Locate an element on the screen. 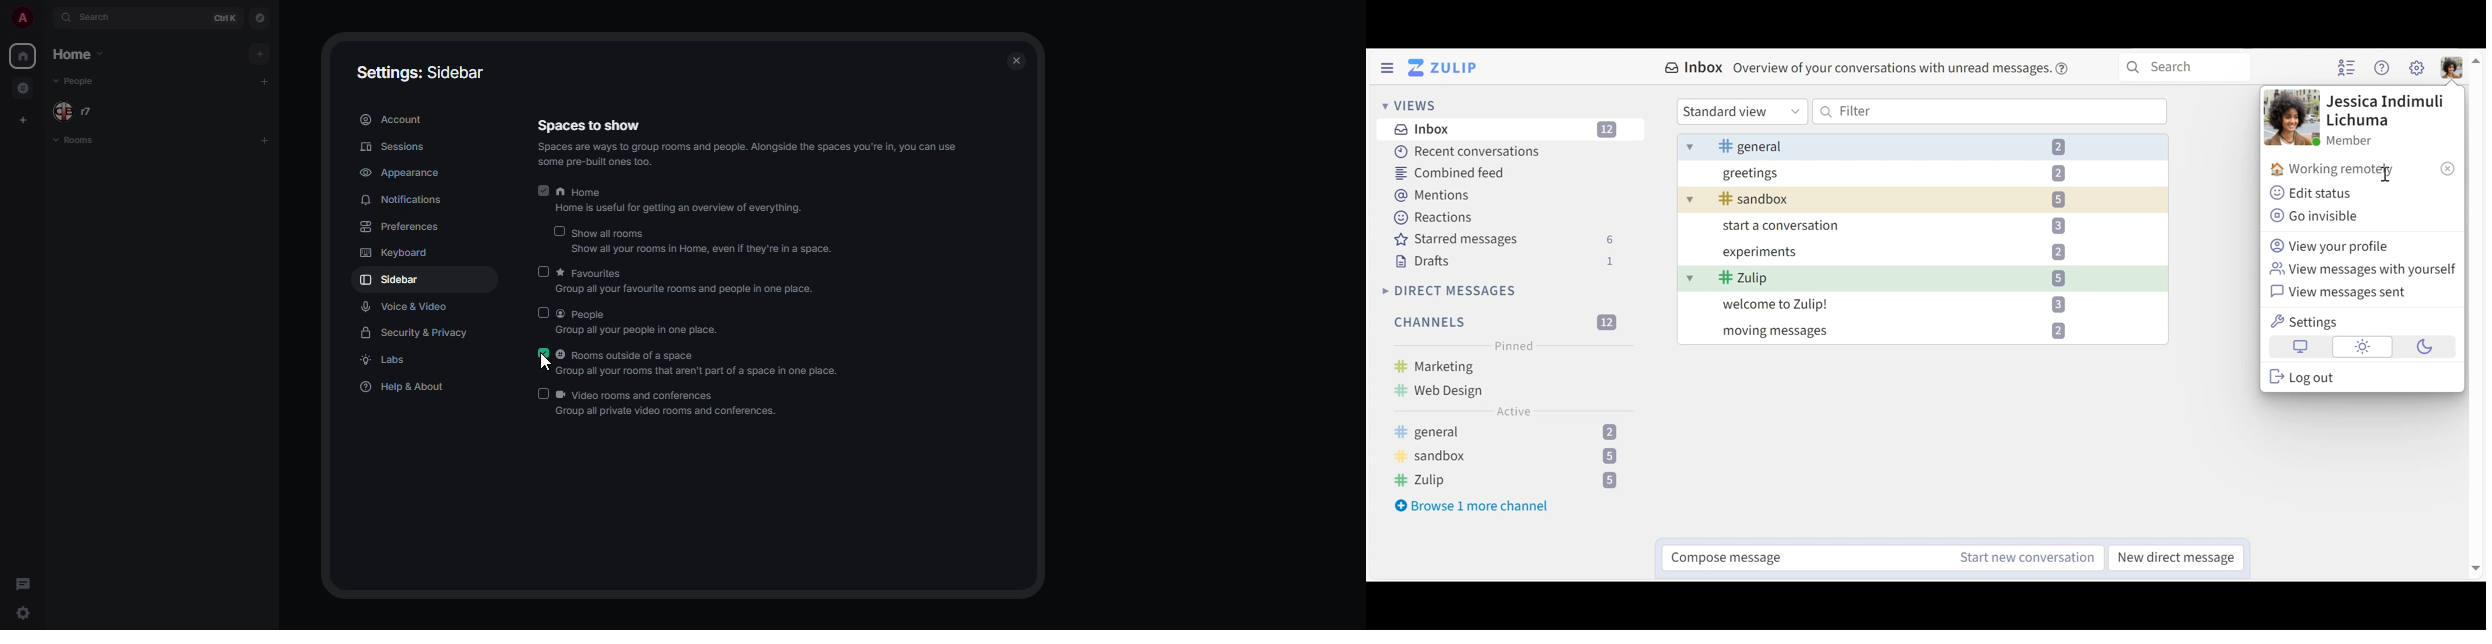  settings: sidebar is located at coordinates (413, 72).